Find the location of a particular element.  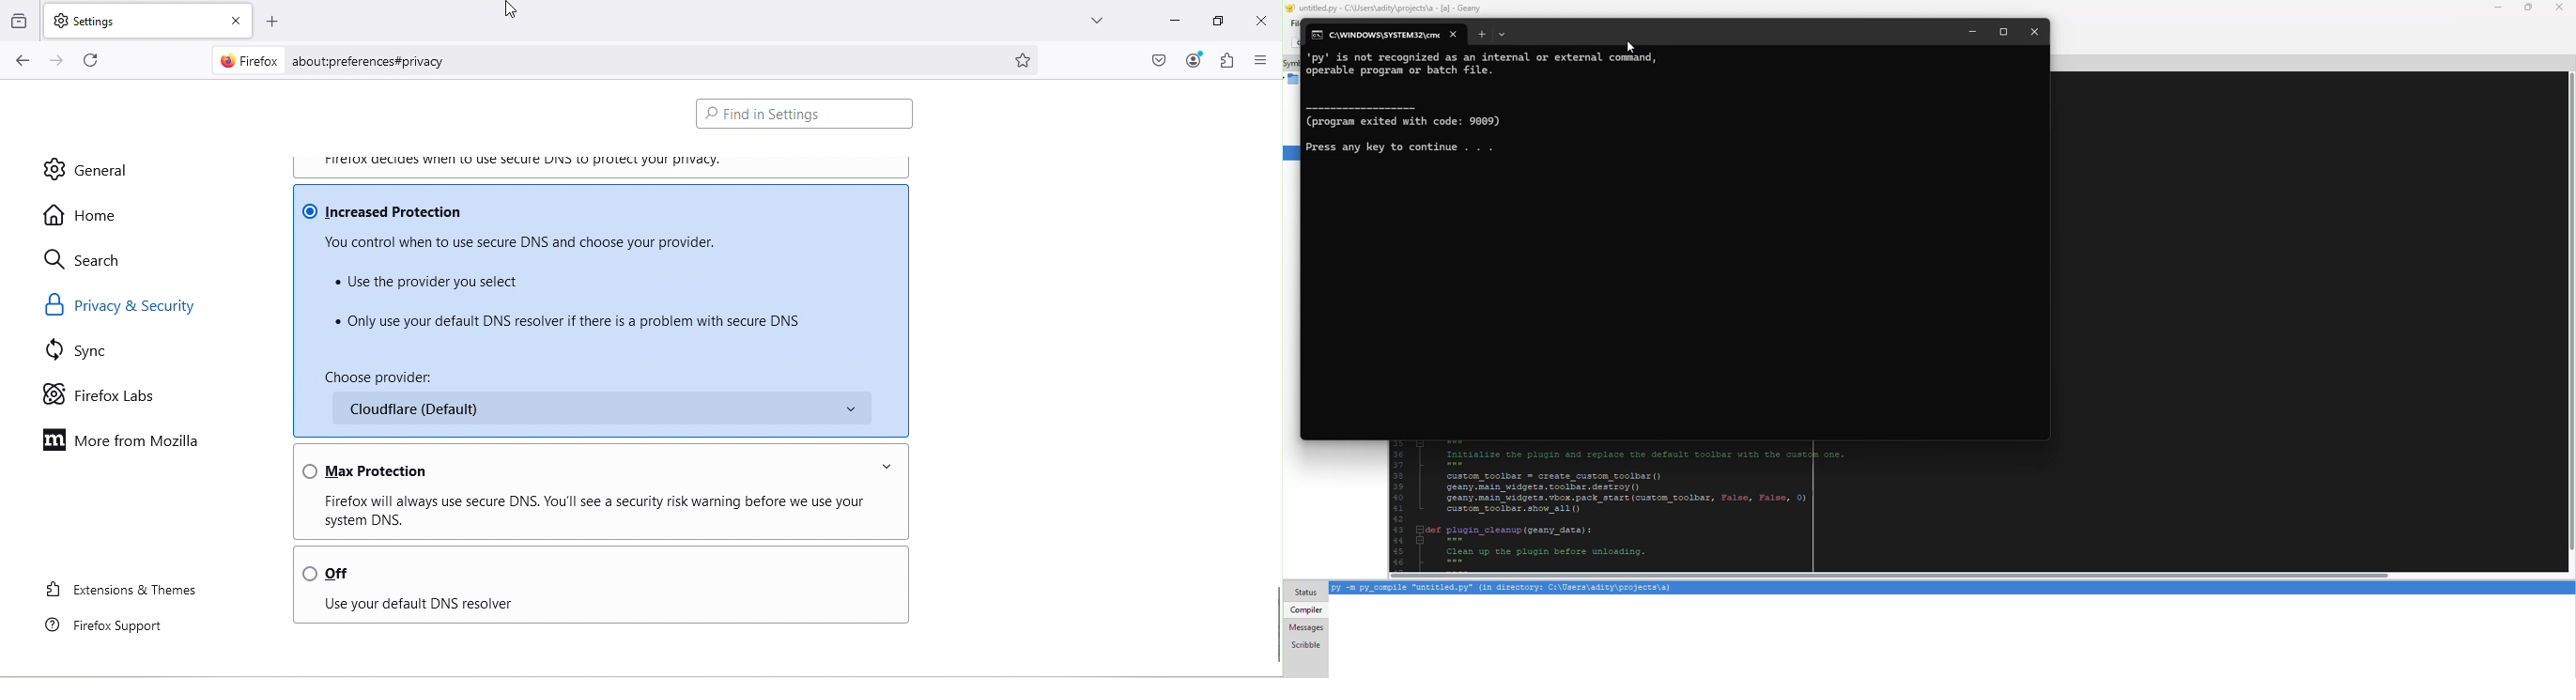

Search is located at coordinates (88, 261).